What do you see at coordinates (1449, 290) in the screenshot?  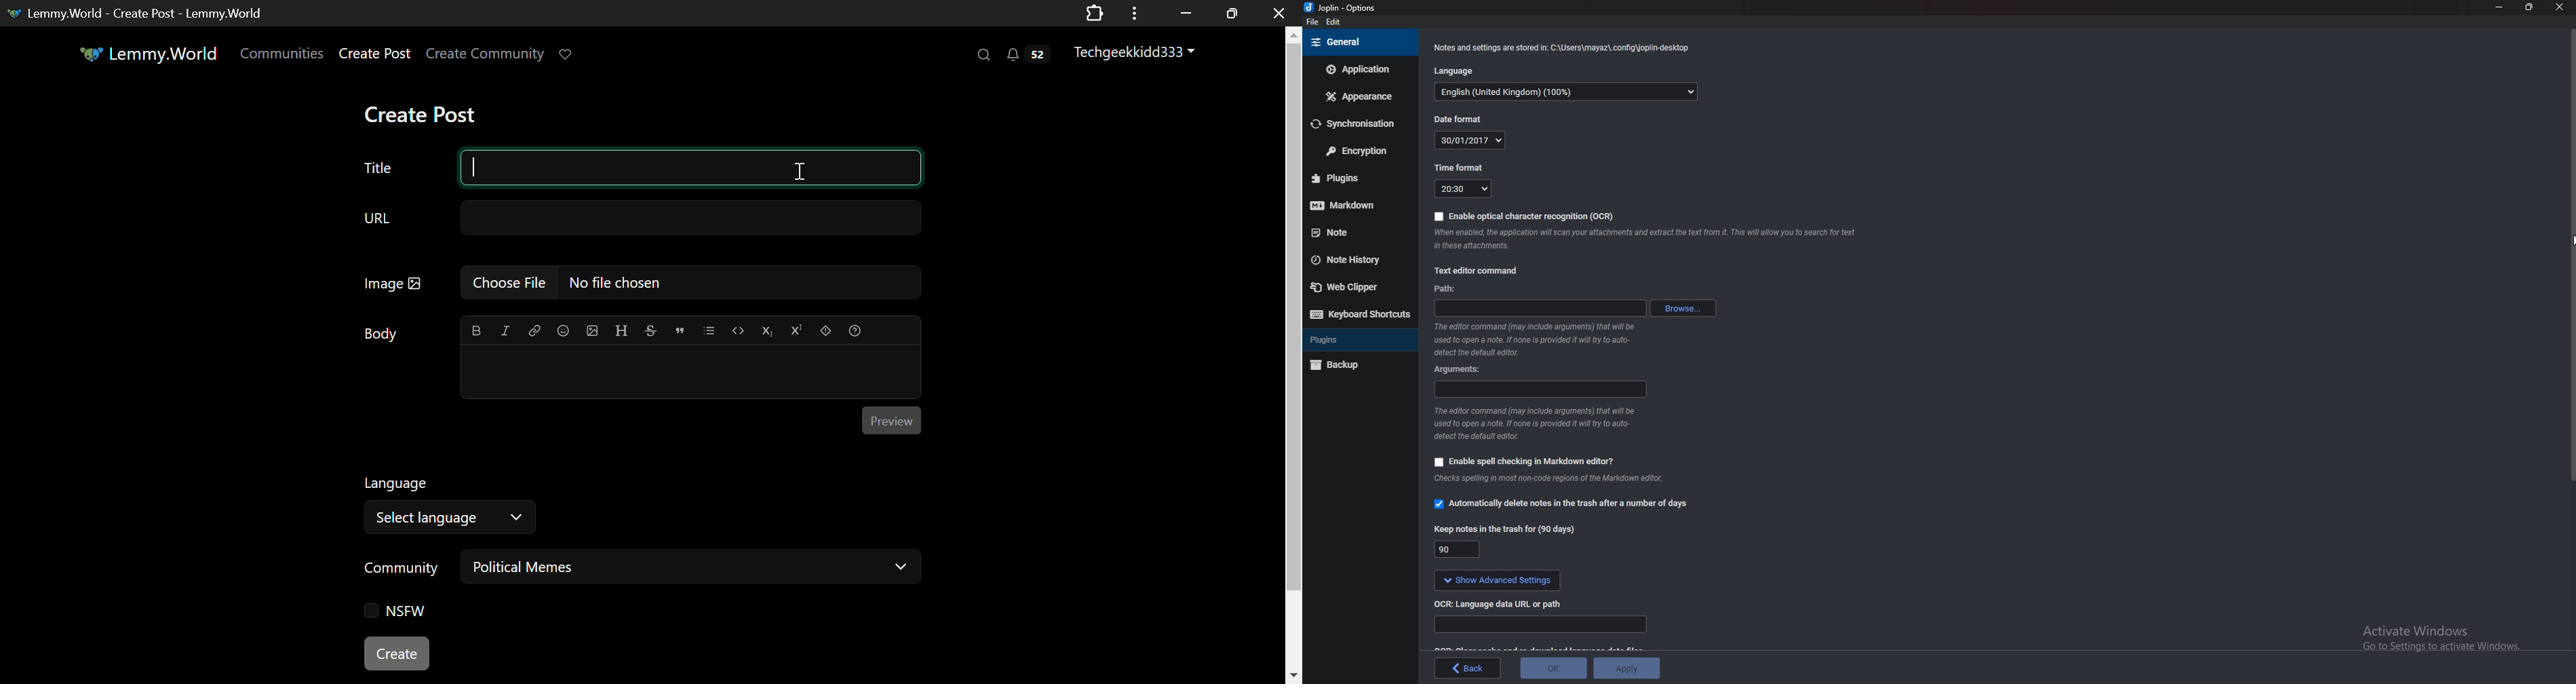 I see `path` at bounding box center [1449, 290].